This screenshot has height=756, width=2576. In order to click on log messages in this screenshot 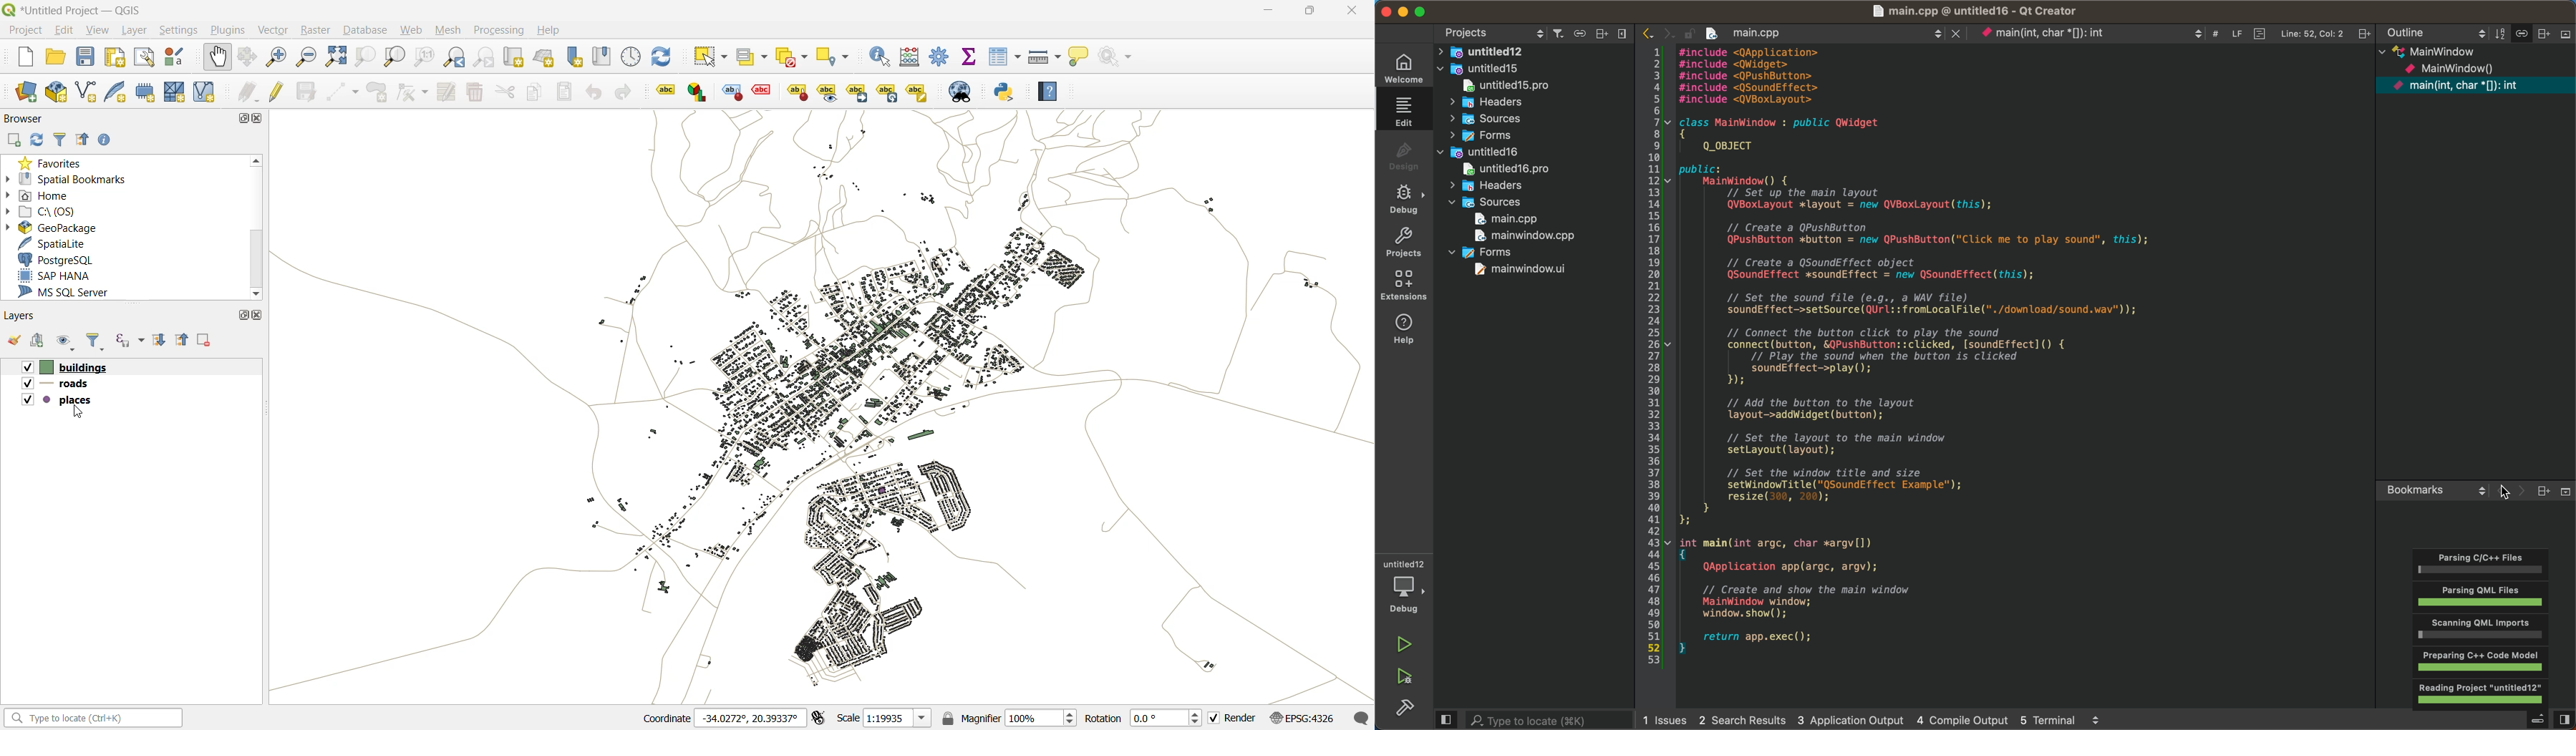, I will do `click(1360, 716)`.